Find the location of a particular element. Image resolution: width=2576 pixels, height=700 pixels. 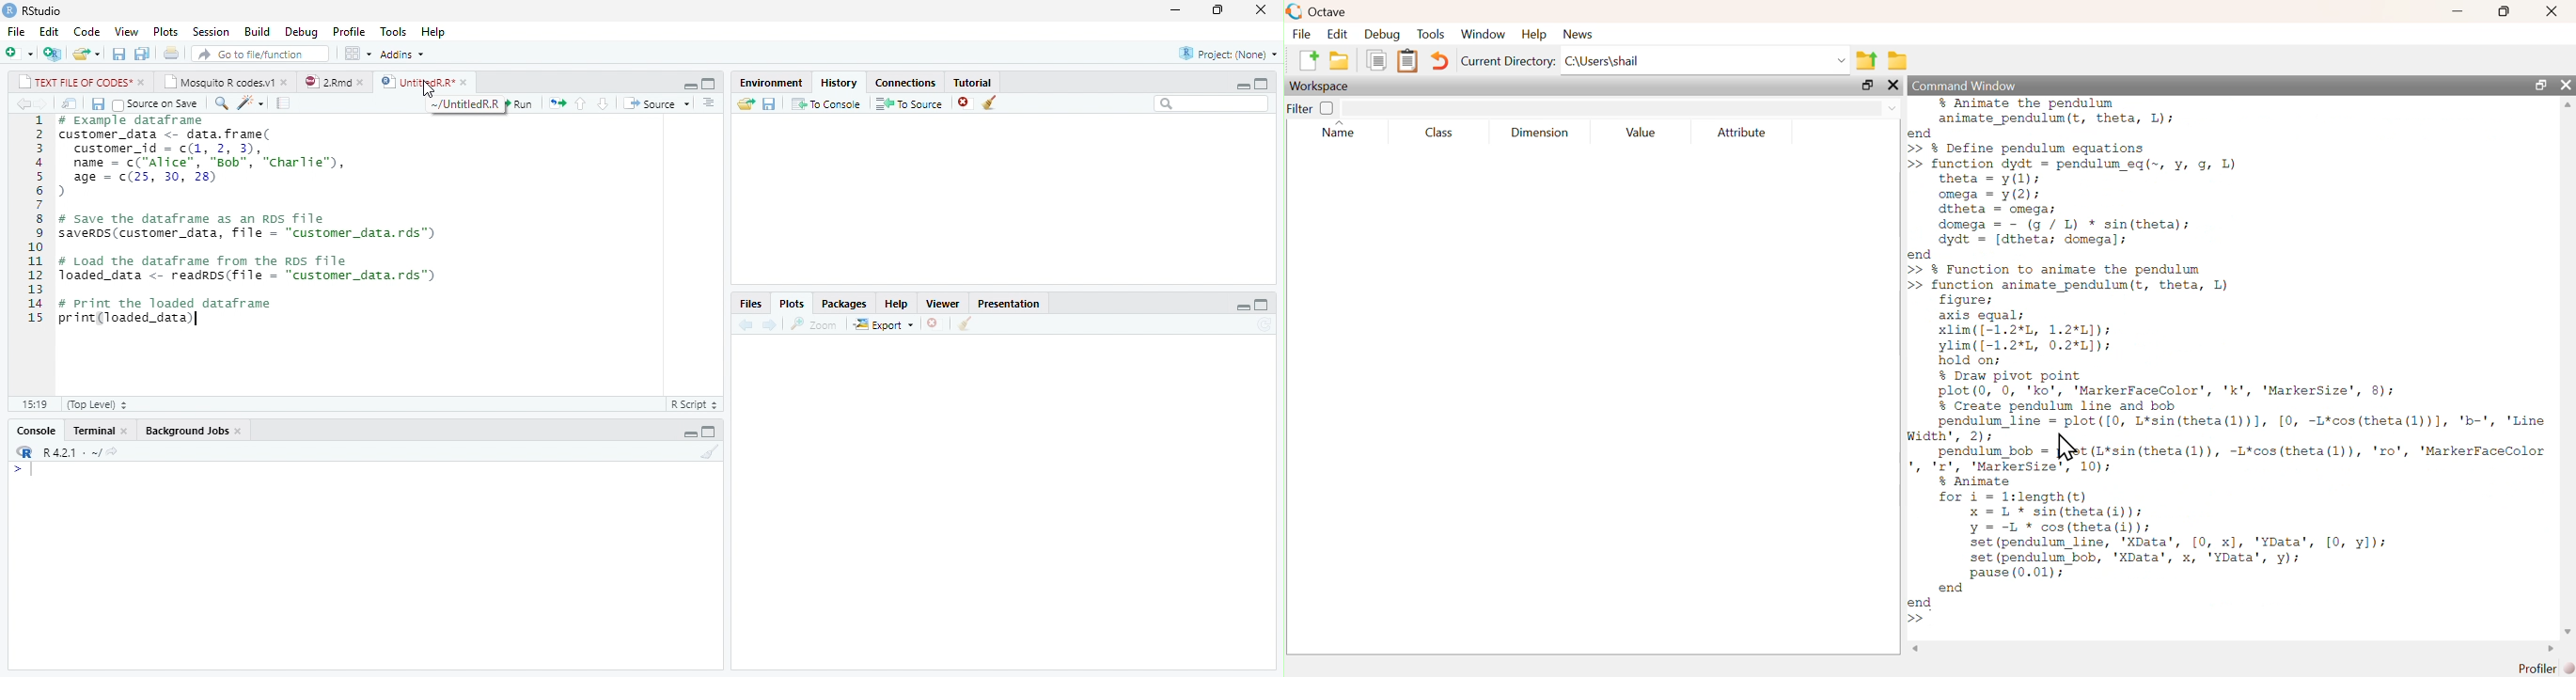

rerun is located at coordinates (557, 104).